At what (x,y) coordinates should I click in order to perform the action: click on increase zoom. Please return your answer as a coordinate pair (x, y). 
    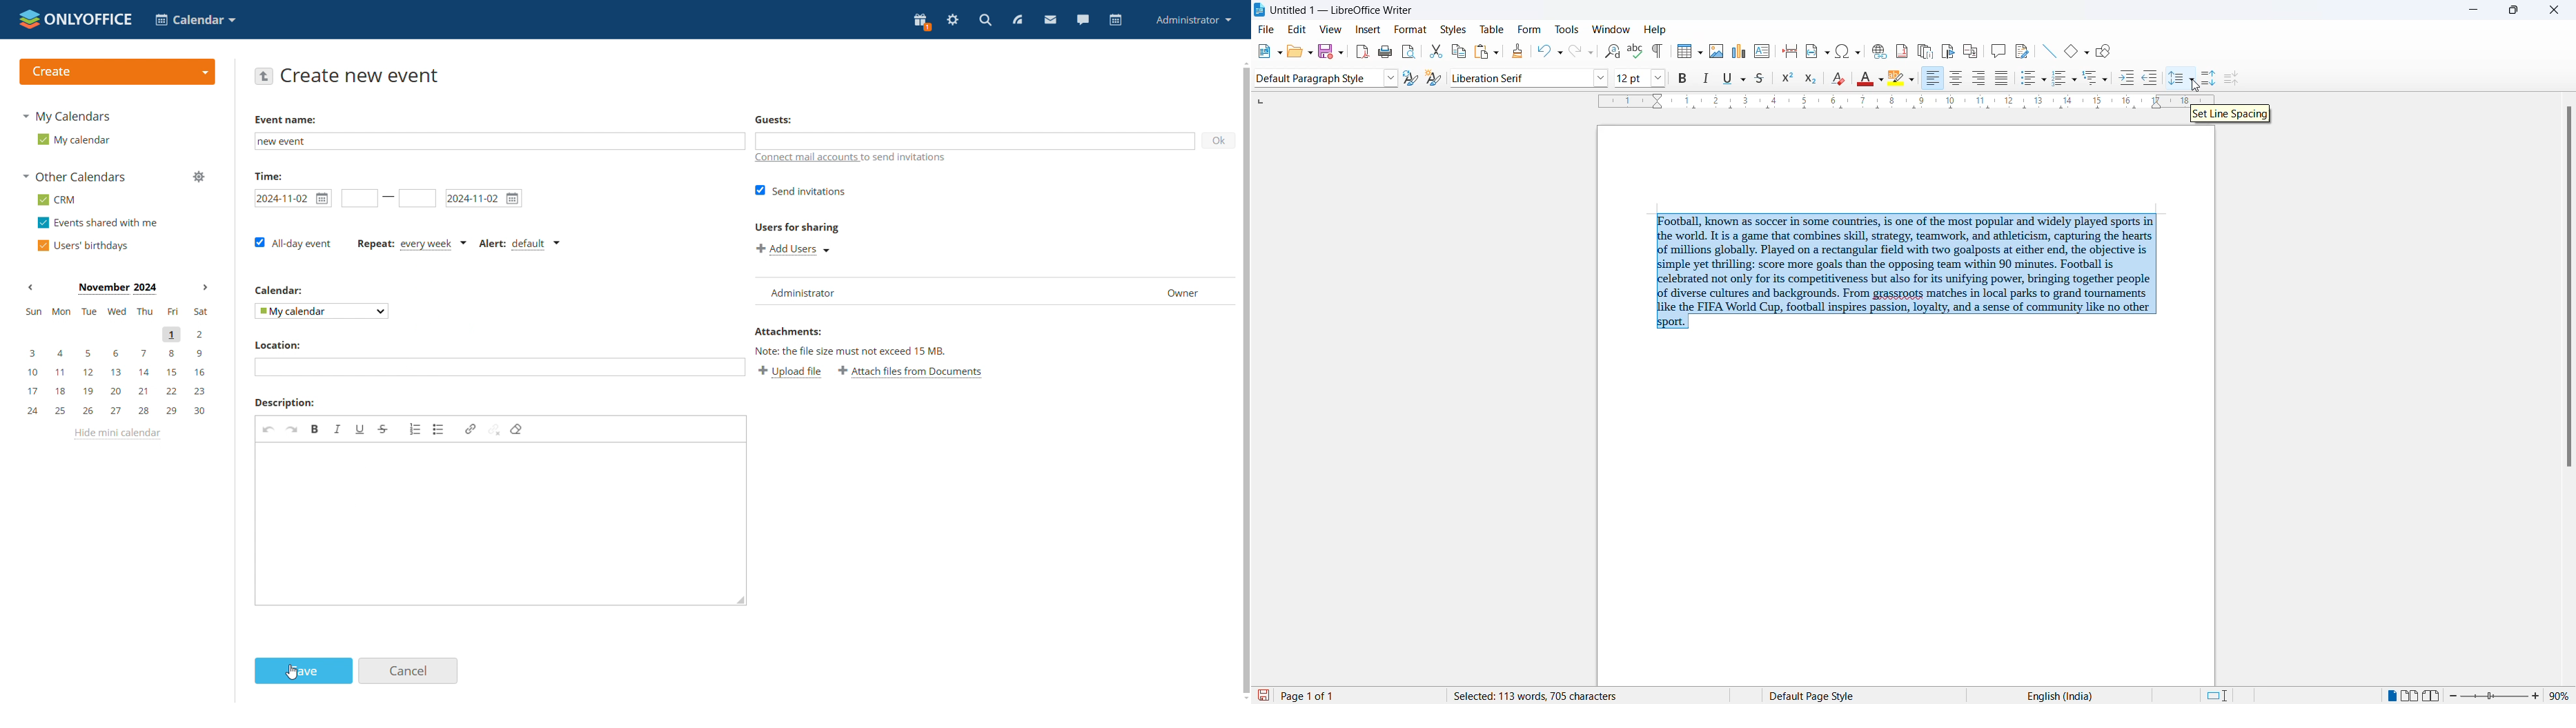
    Looking at the image, I should click on (2539, 696).